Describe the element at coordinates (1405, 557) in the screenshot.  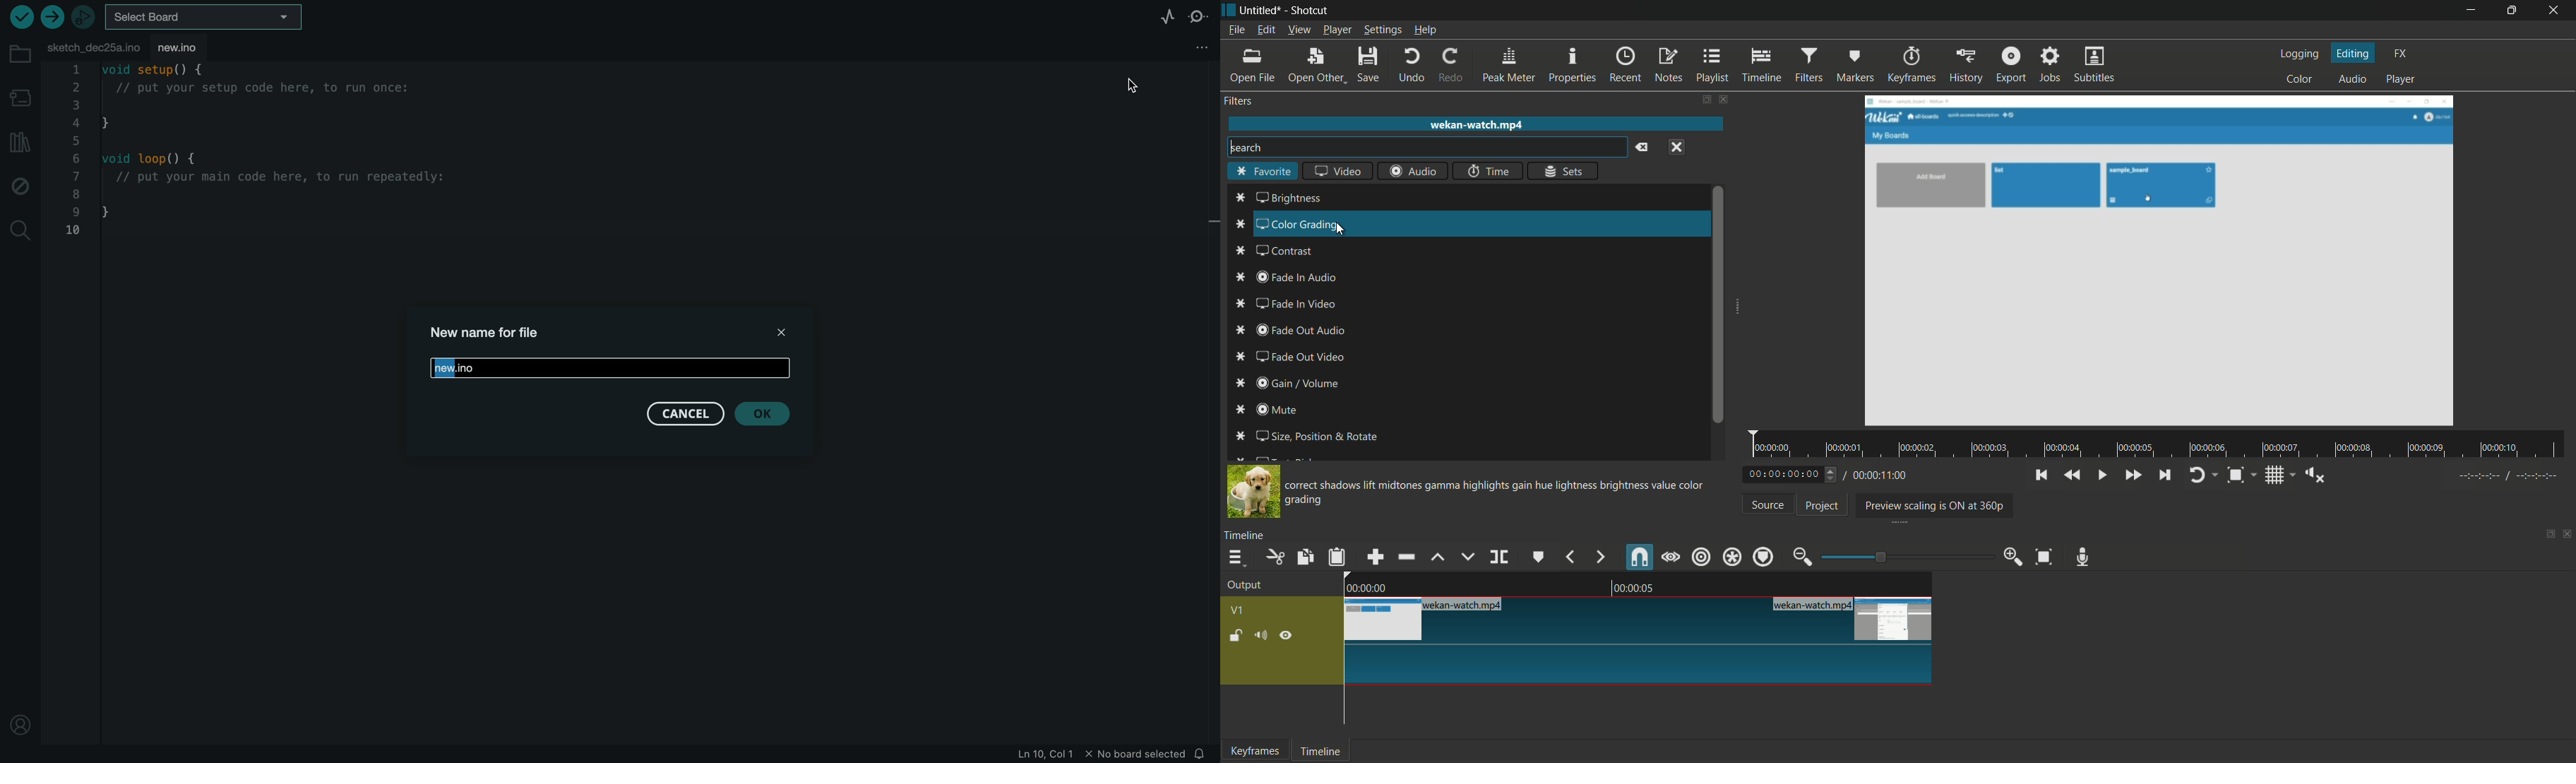
I see `ripple delete` at that location.